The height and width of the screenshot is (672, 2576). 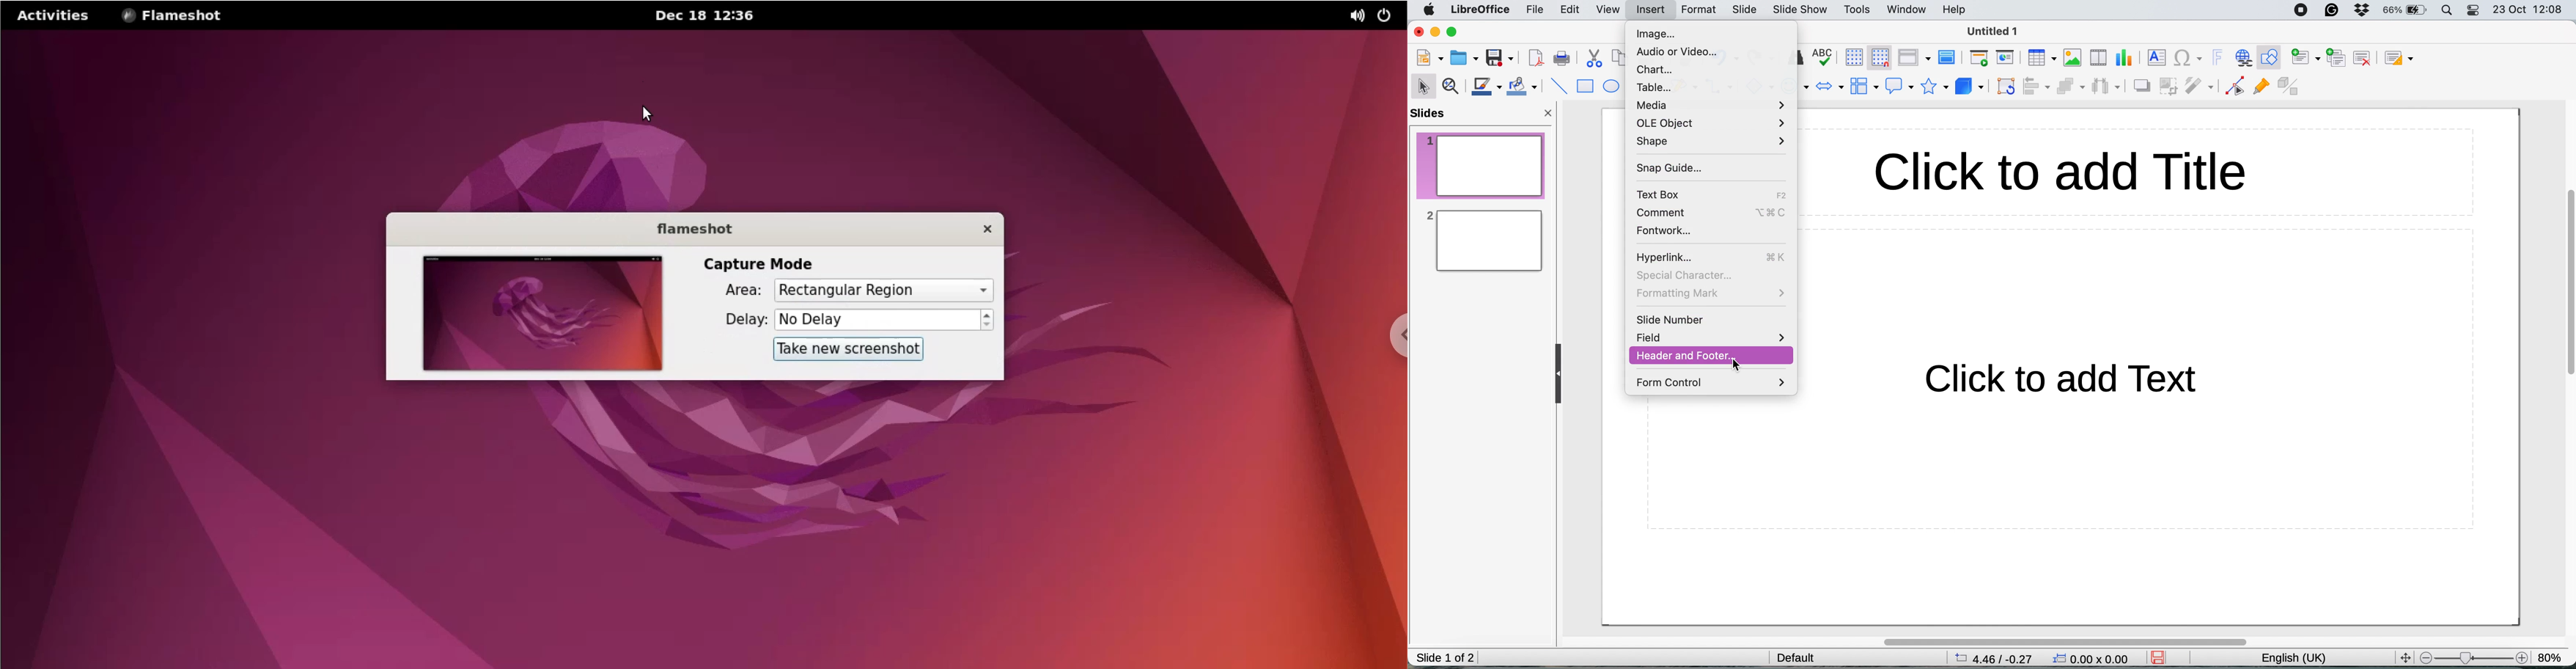 What do you see at coordinates (1446, 658) in the screenshot?
I see `slide 1 of 2` at bounding box center [1446, 658].